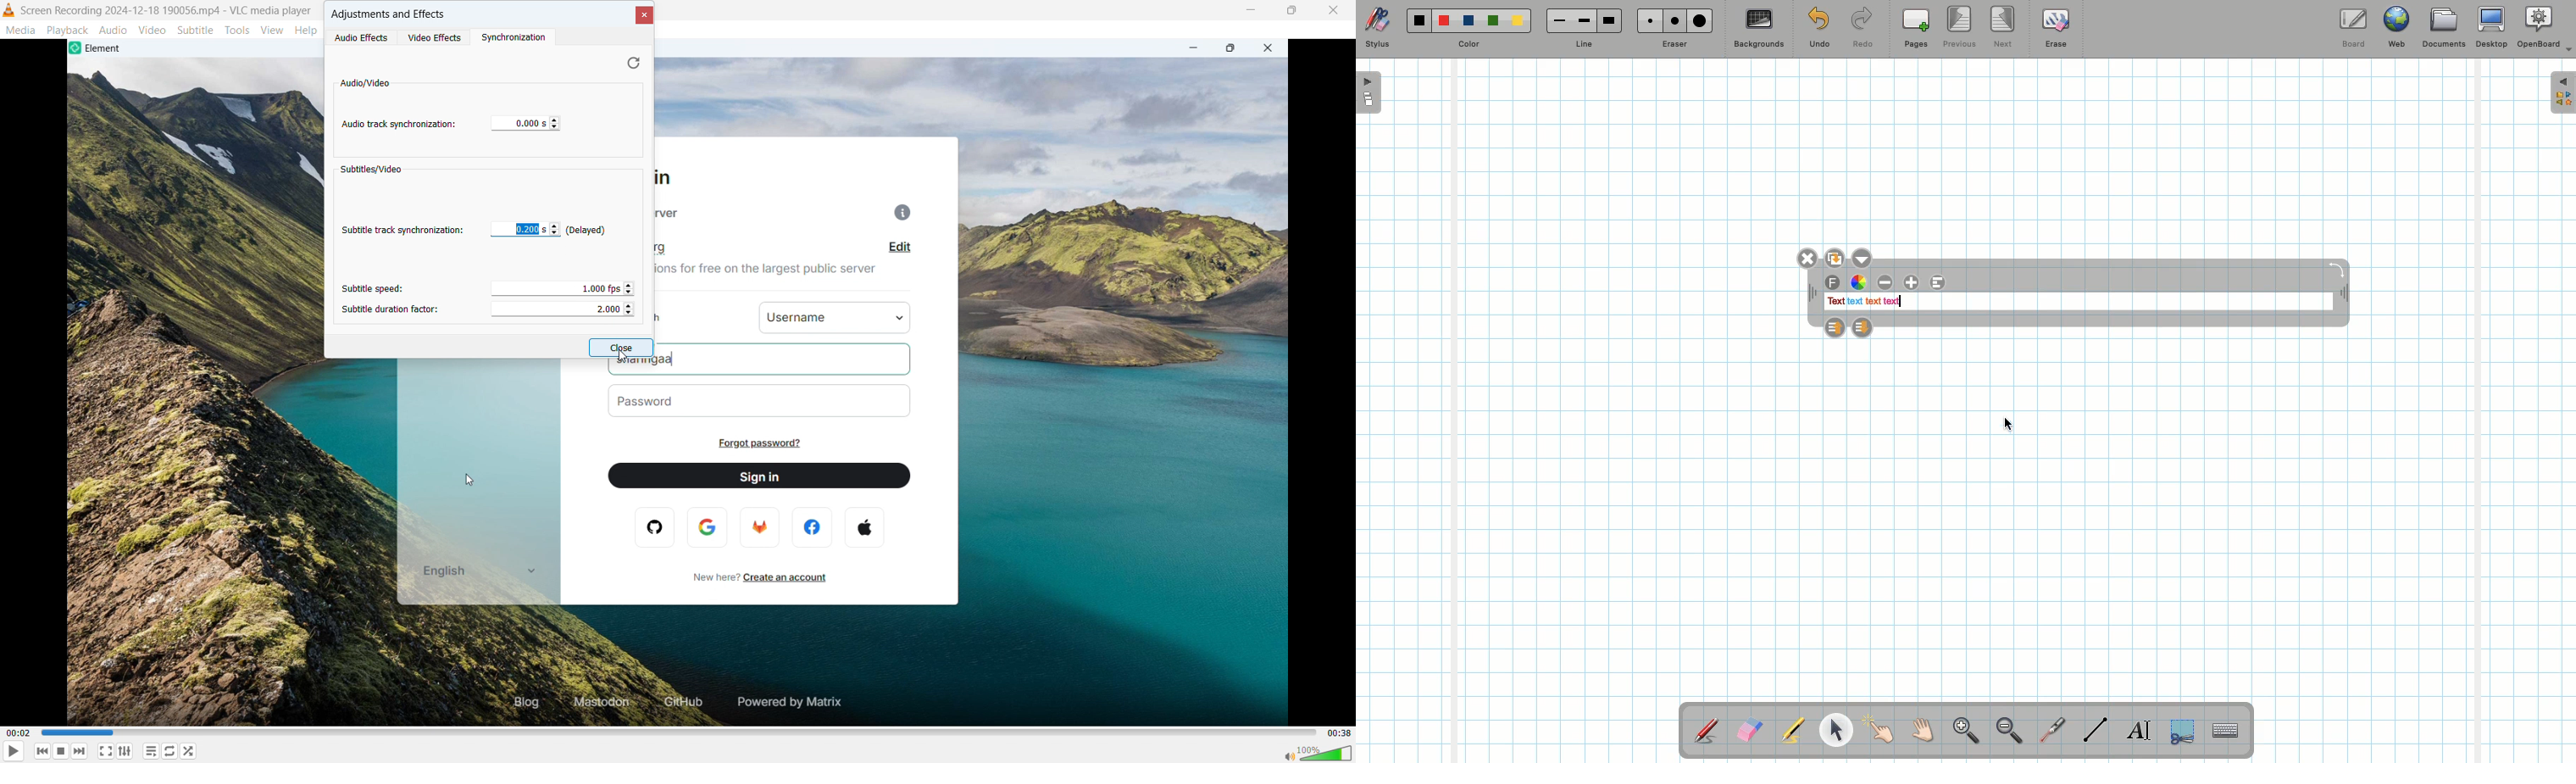  What do you see at coordinates (152, 30) in the screenshot?
I see `video` at bounding box center [152, 30].